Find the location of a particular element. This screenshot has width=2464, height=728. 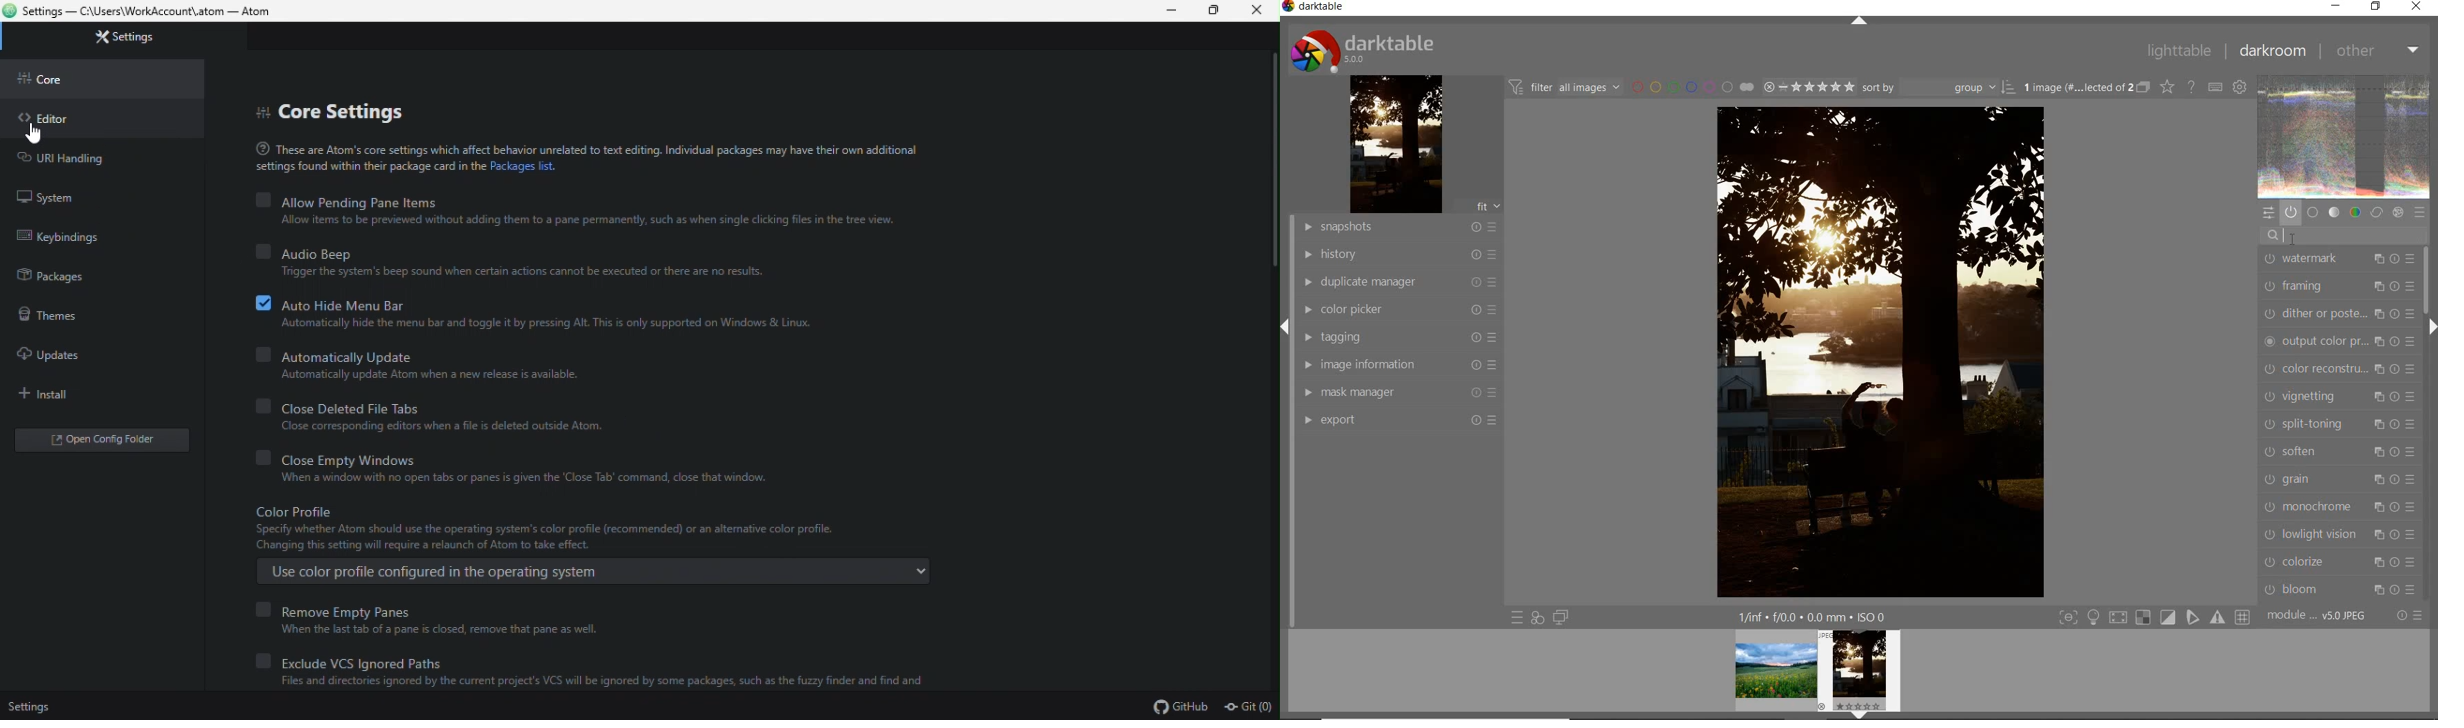

Exclude VCS ignored paths is located at coordinates (603, 662).